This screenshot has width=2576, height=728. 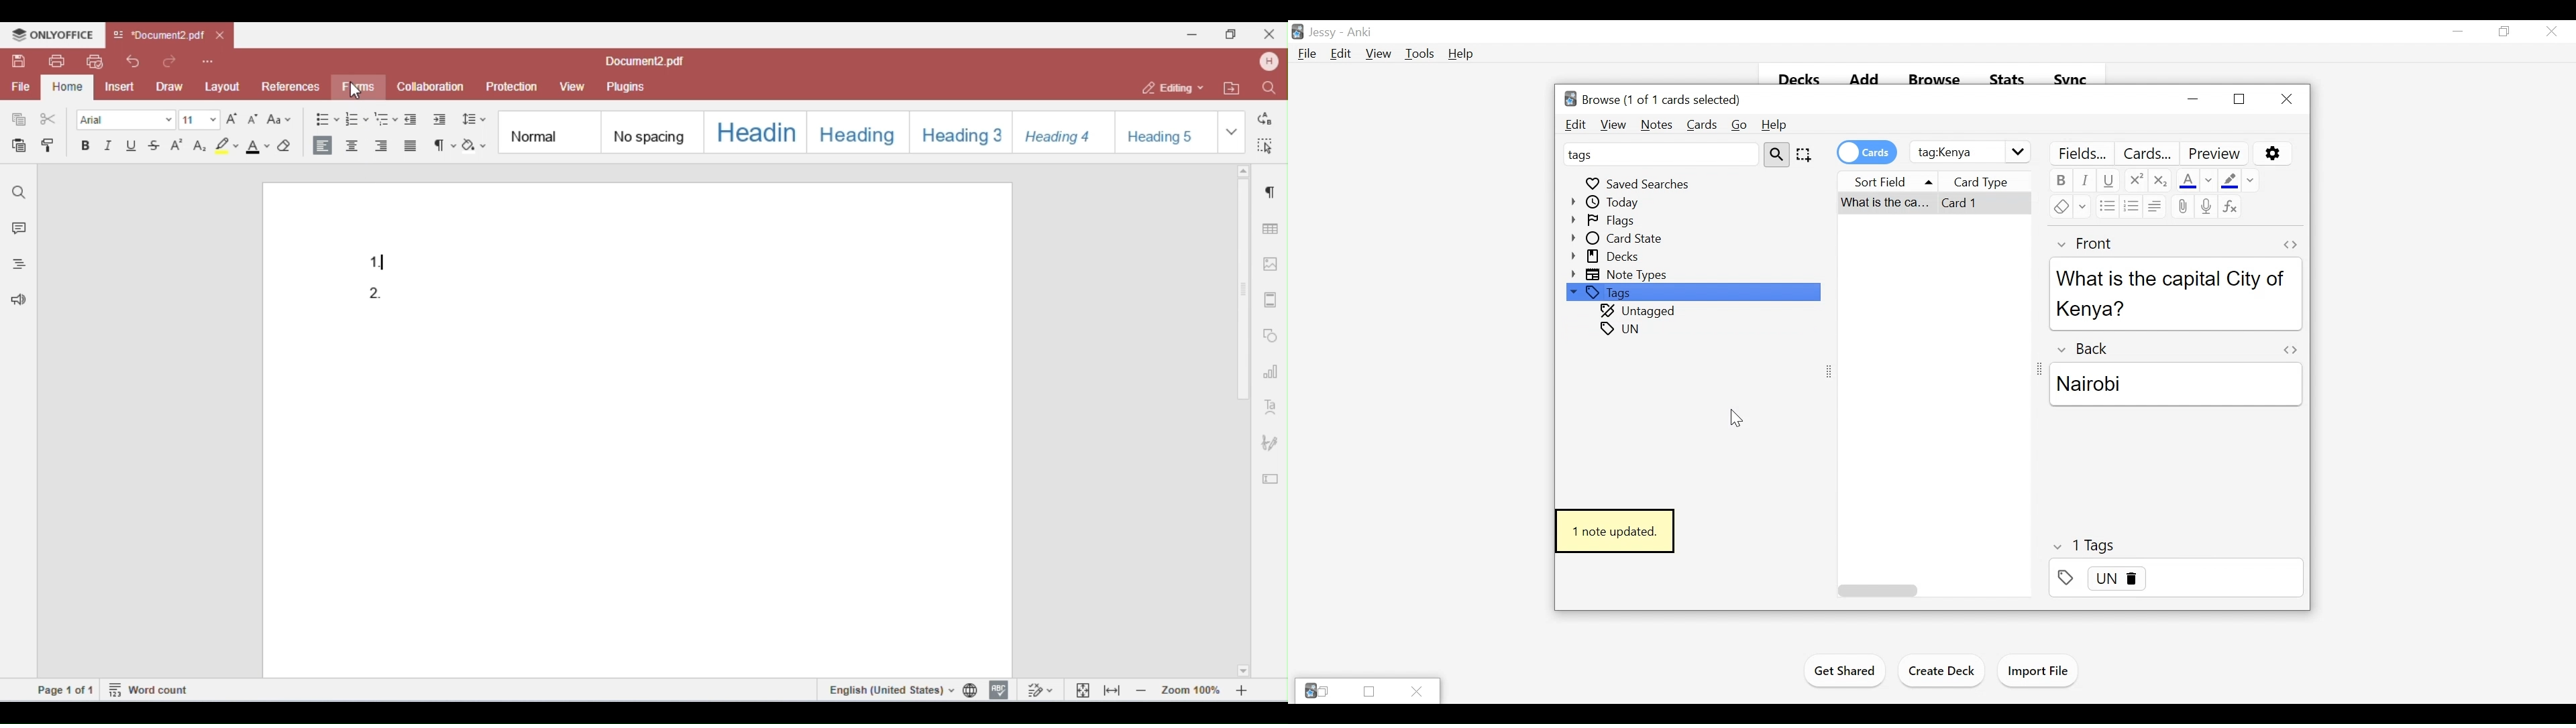 What do you see at coordinates (1845, 673) in the screenshot?
I see `Get Shared` at bounding box center [1845, 673].